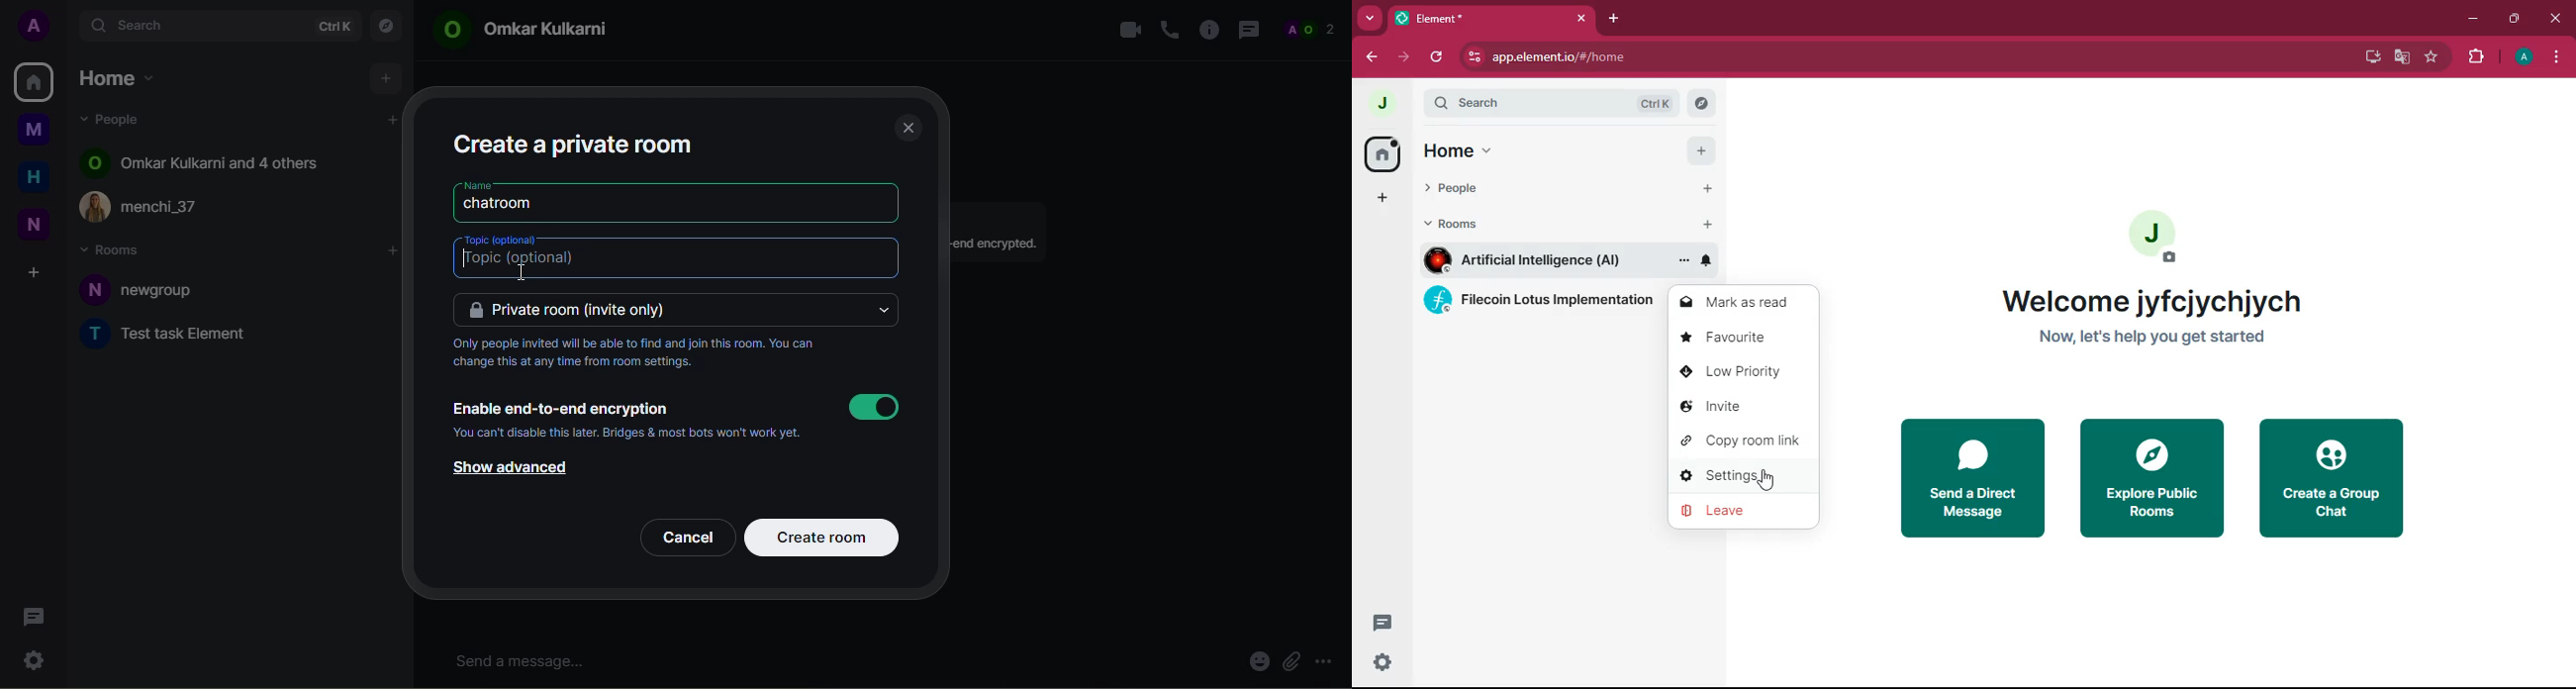  What do you see at coordinates (2556, 19) in the screenshot?
I see `close` at bounding box center [2556, 19].